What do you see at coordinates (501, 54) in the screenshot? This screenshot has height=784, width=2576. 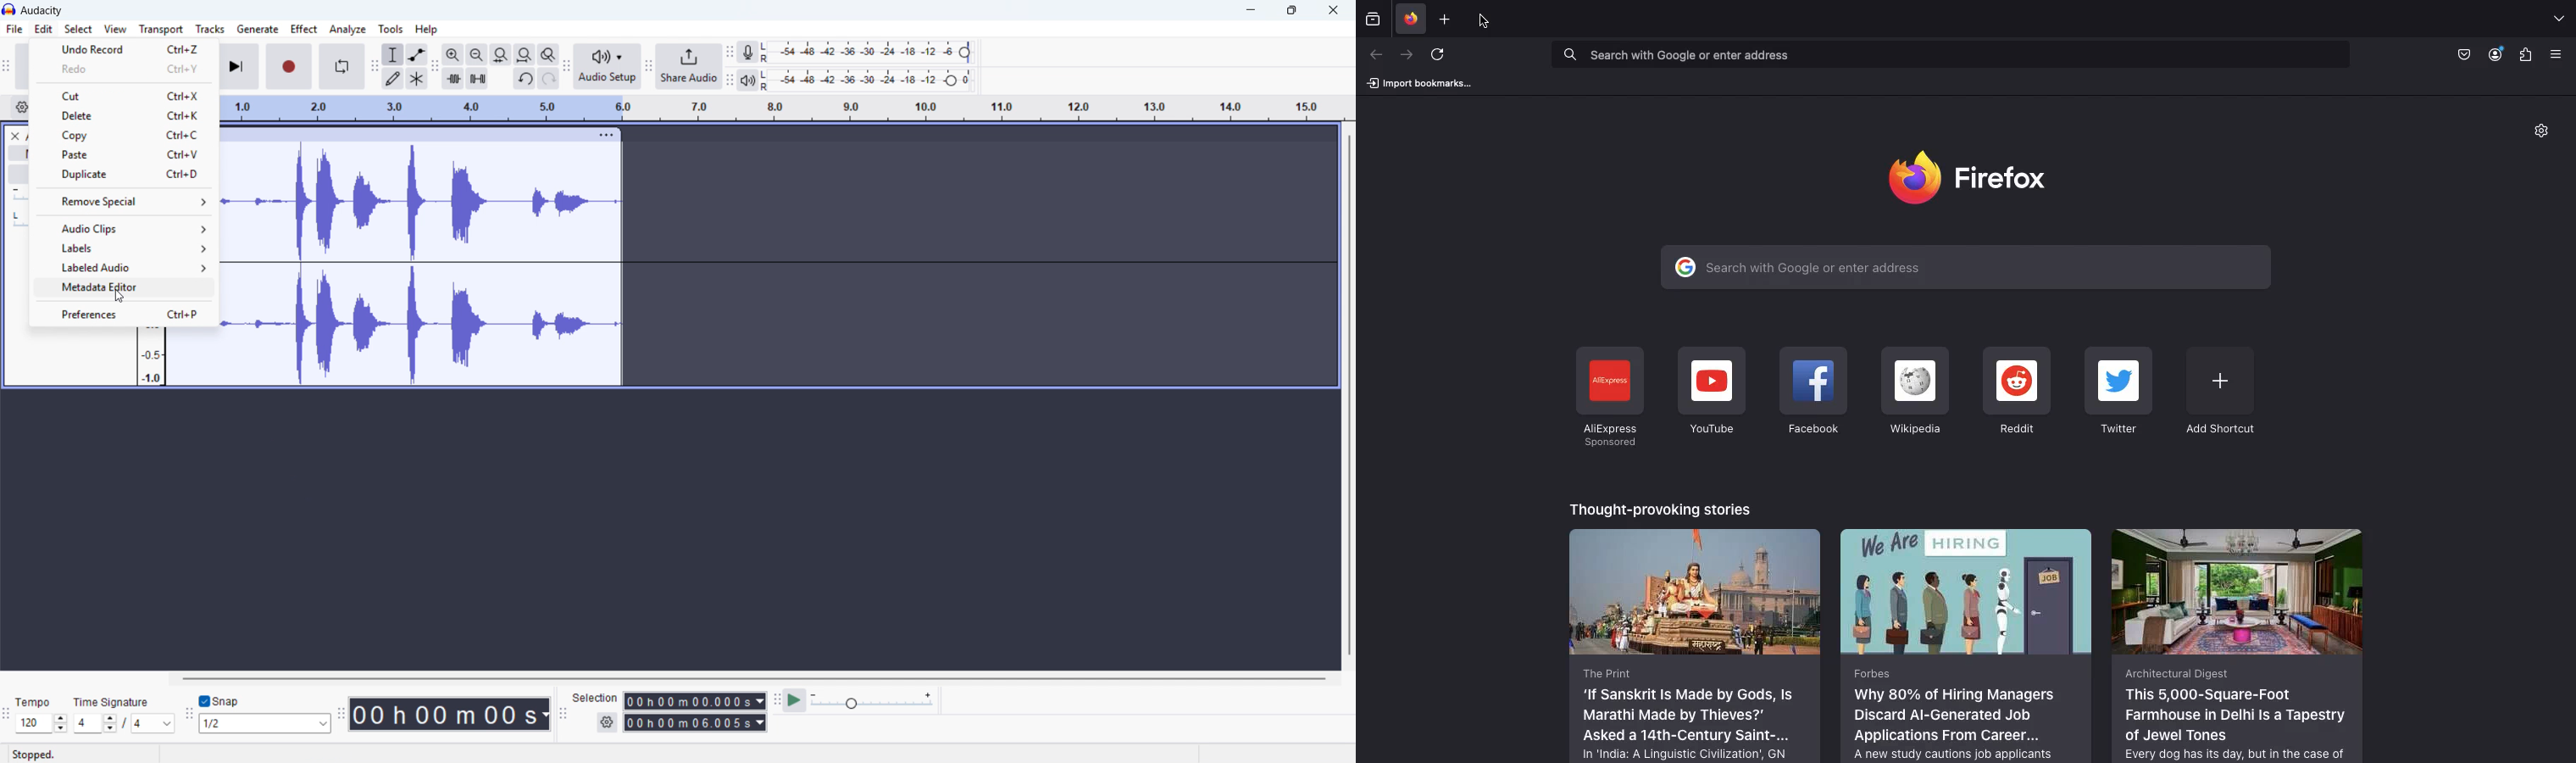 I see `fit selection to width` at bounding box center [501, 54].